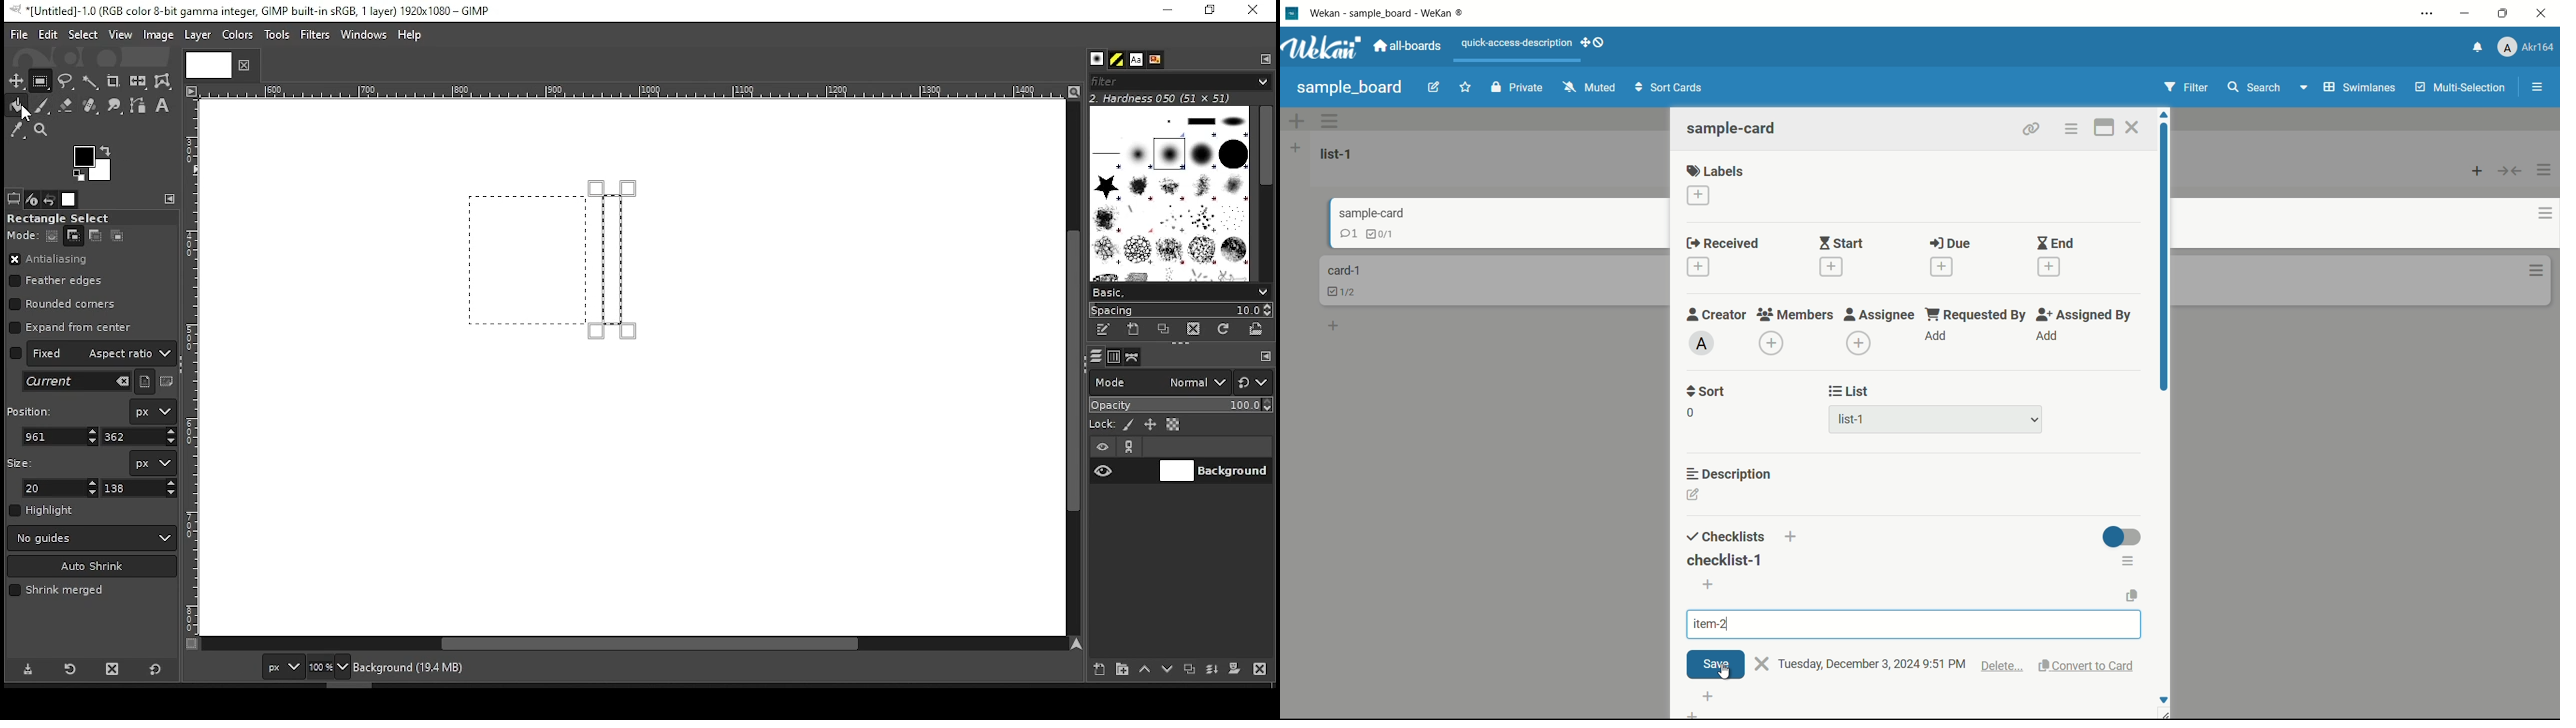 The height and width of the screenshot is (728, 2576). I want to click on refresh brushes, so click(1222, 331).